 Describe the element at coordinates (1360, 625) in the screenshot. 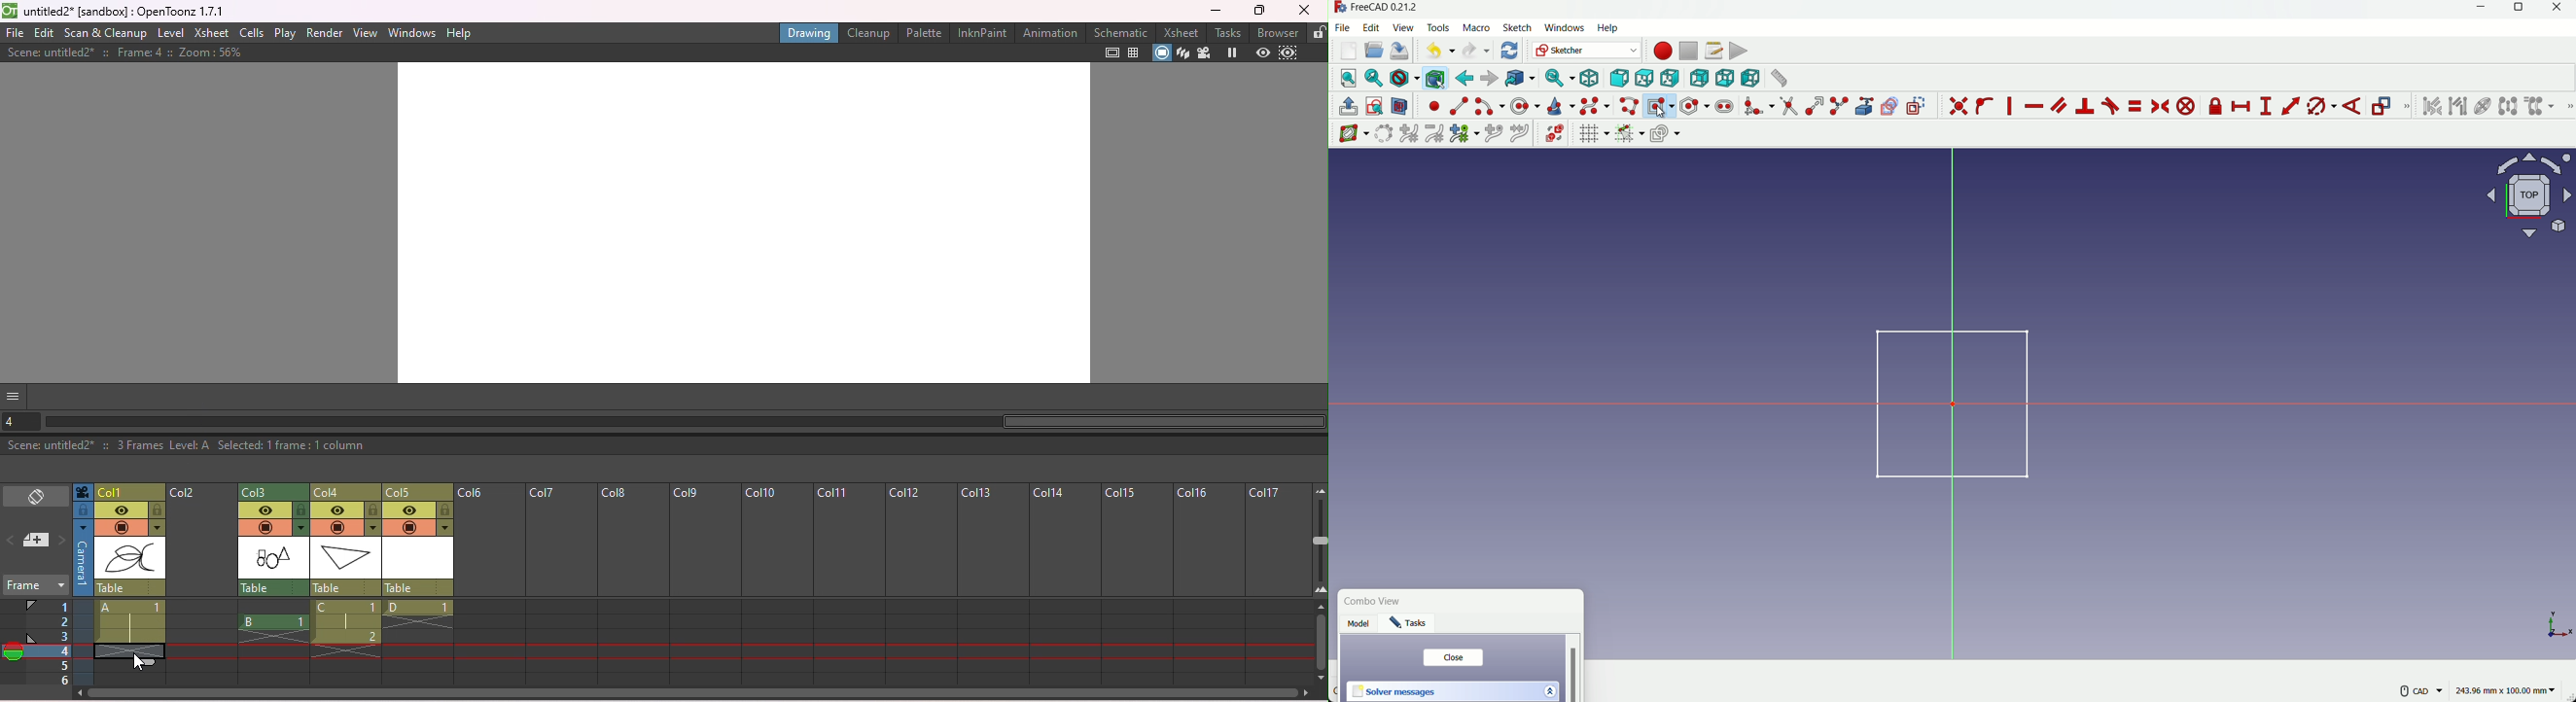

I see `model` at that location.